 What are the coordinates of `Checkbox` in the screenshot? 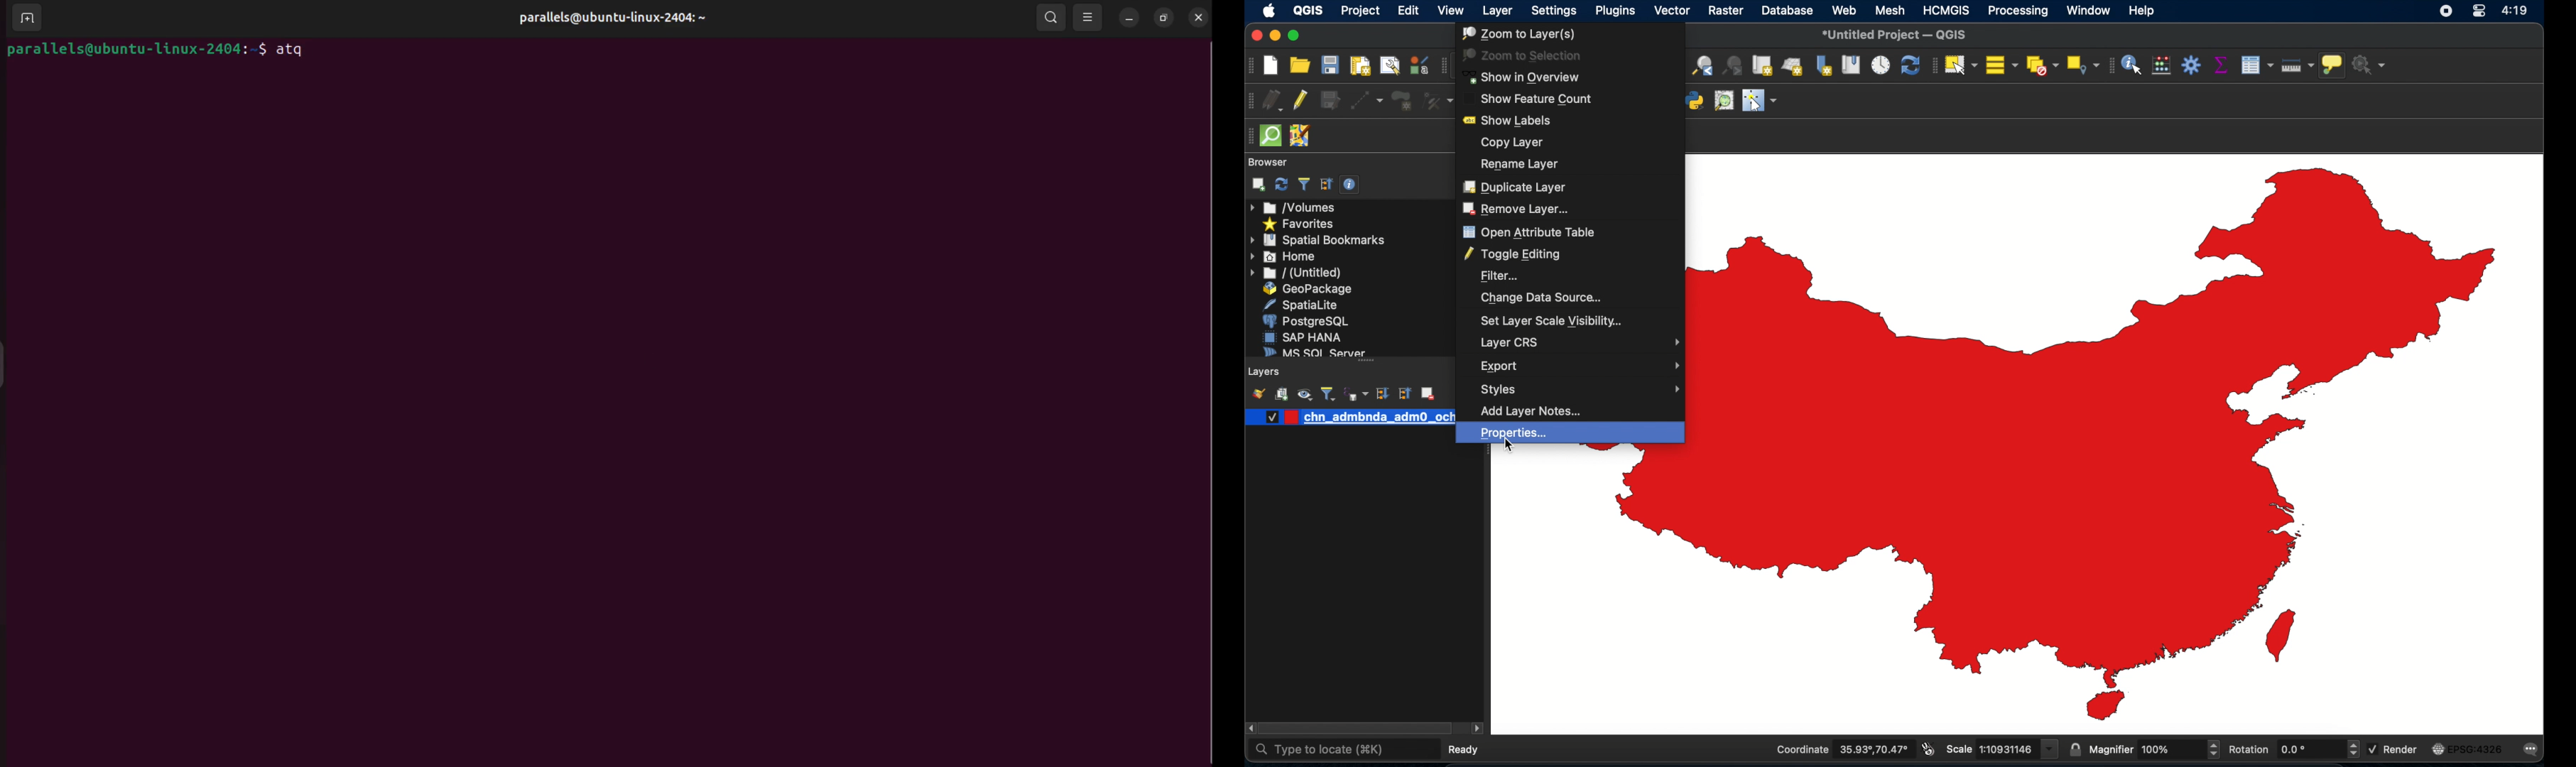 It's located at (1268, 418).